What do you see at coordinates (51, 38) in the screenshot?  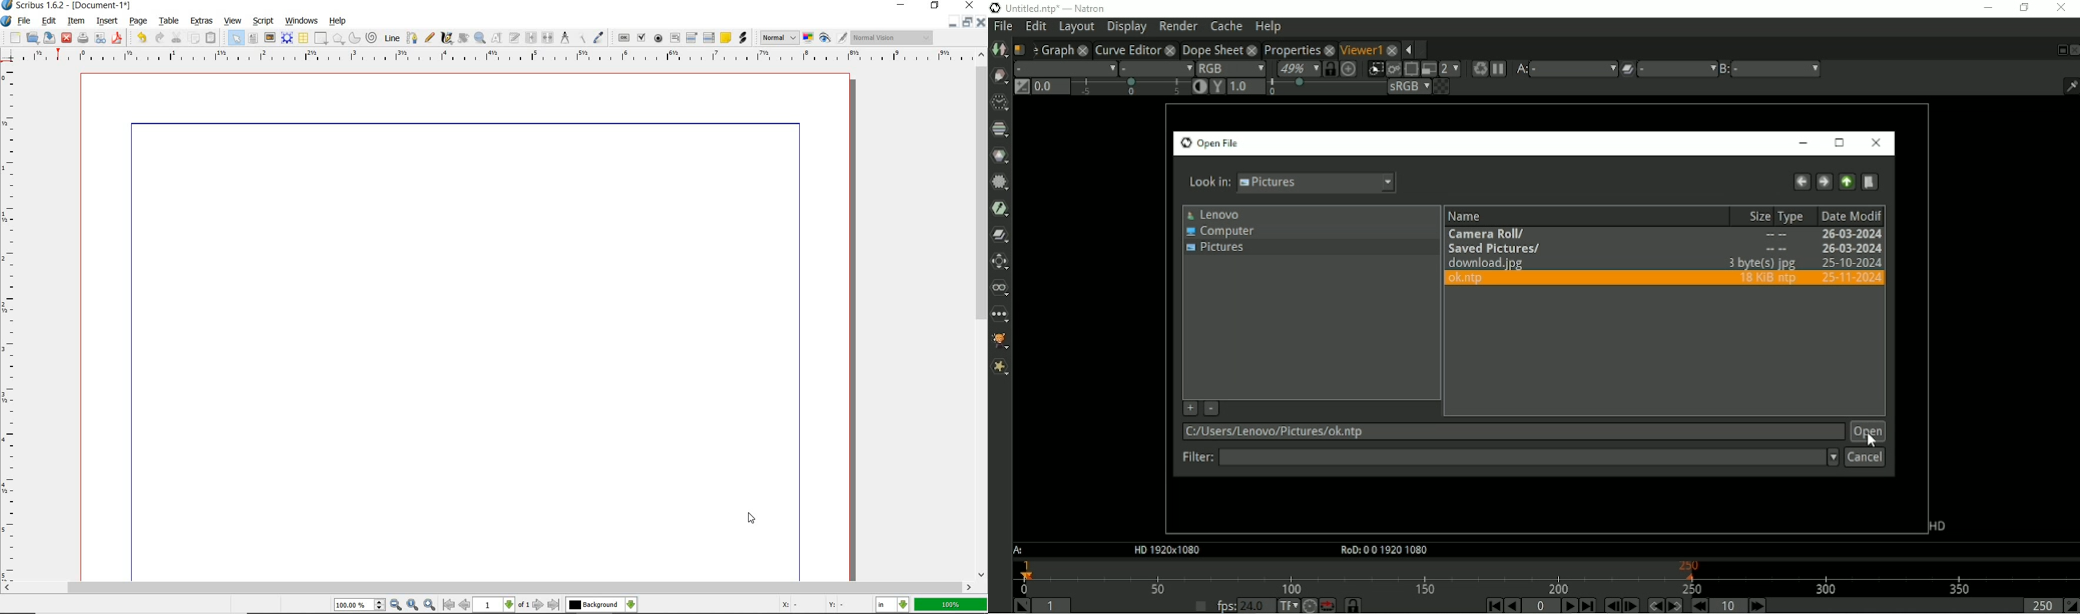 I see `save` at bounding box center [51, 38].